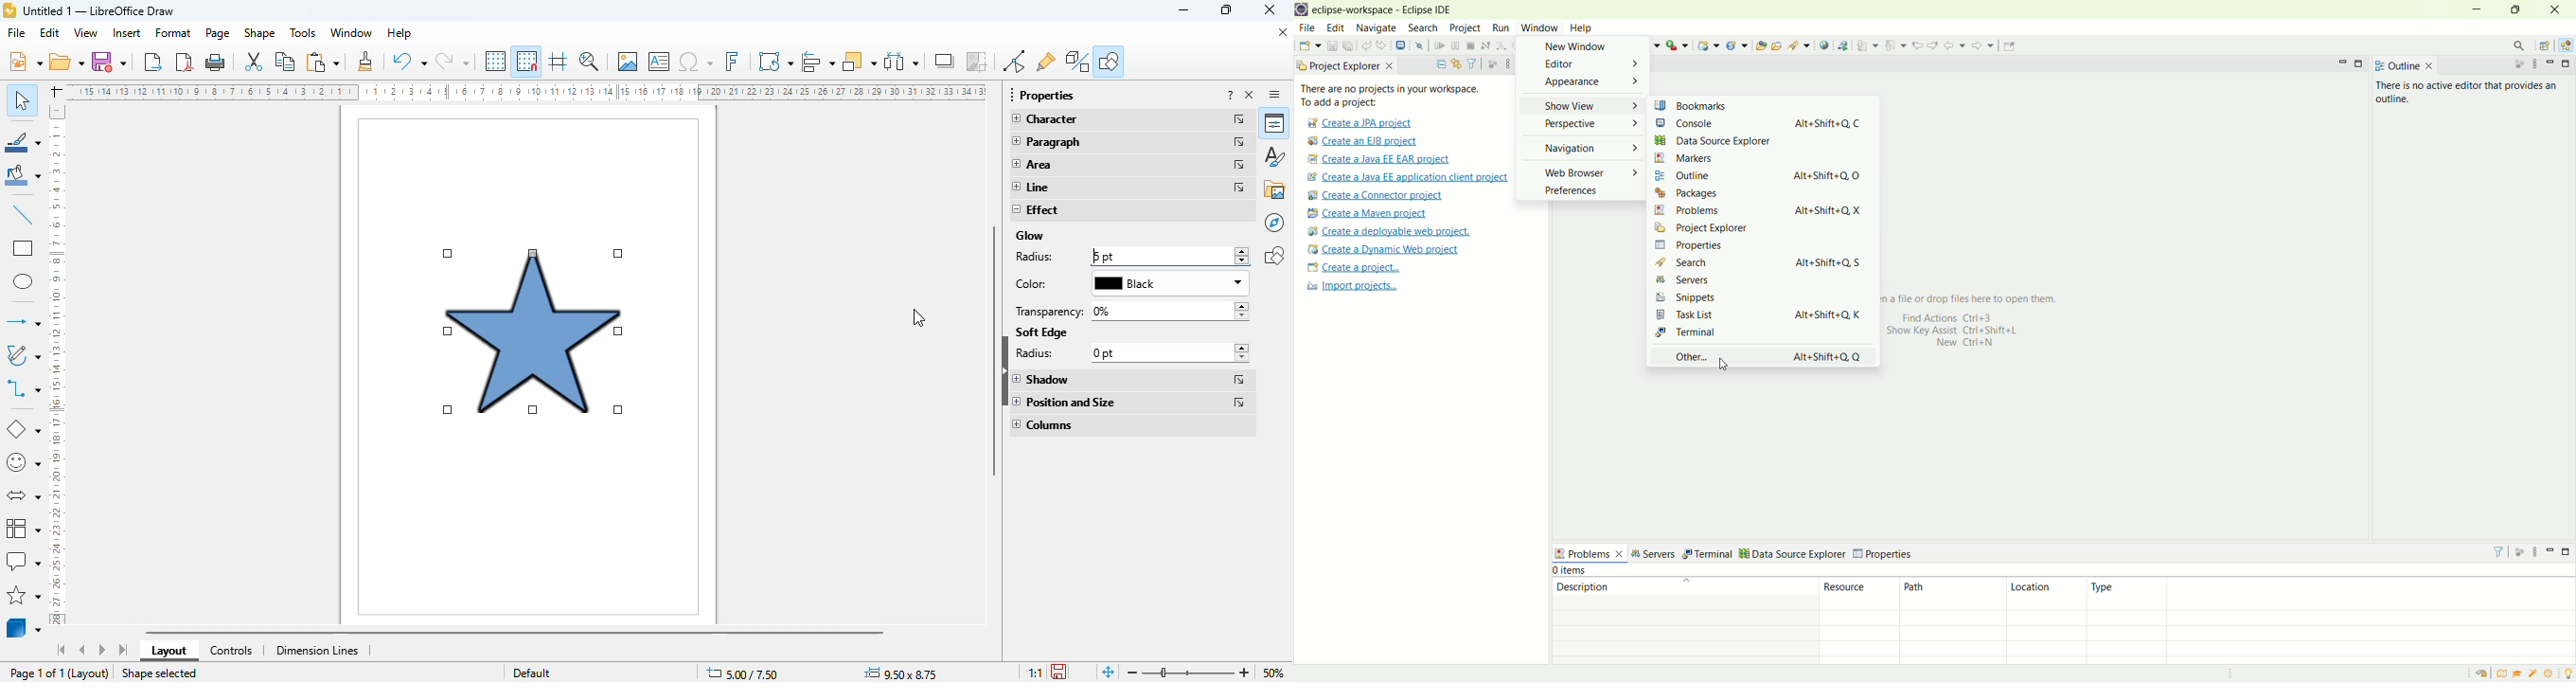  I want to click on zoom out, so click(1245, 672).